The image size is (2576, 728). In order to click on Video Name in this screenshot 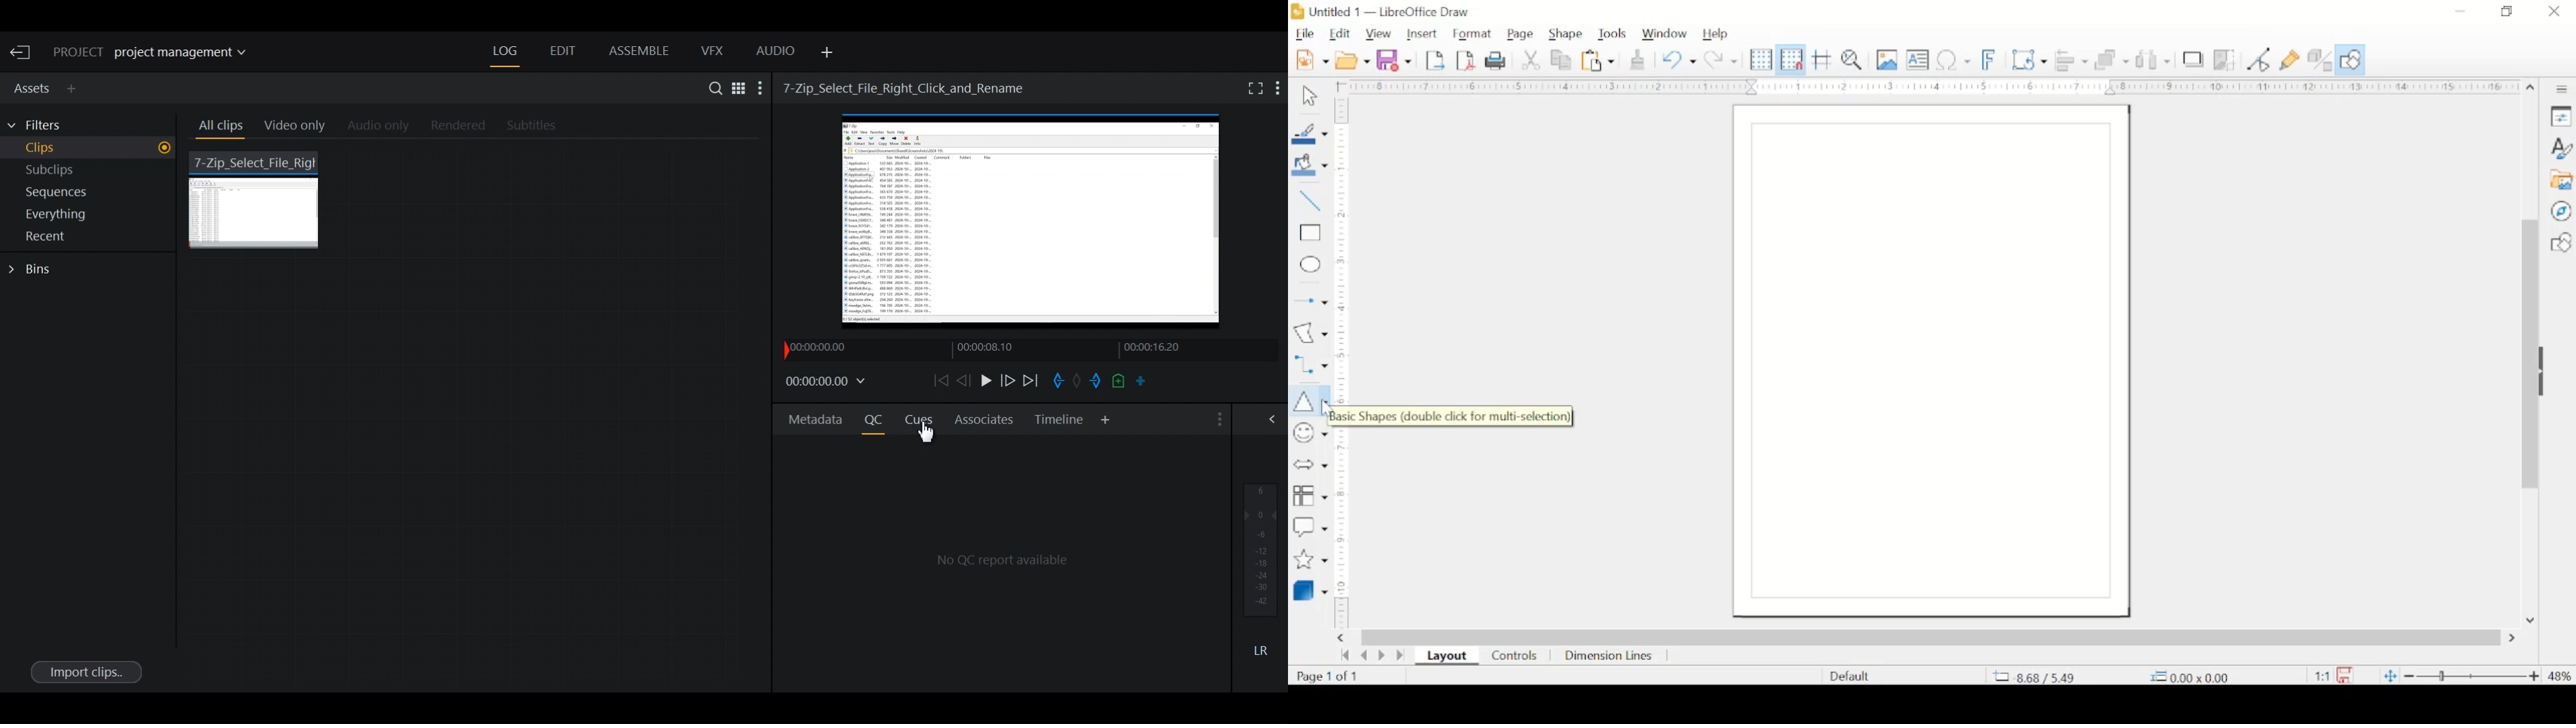, I will do `click(907, 87)`.